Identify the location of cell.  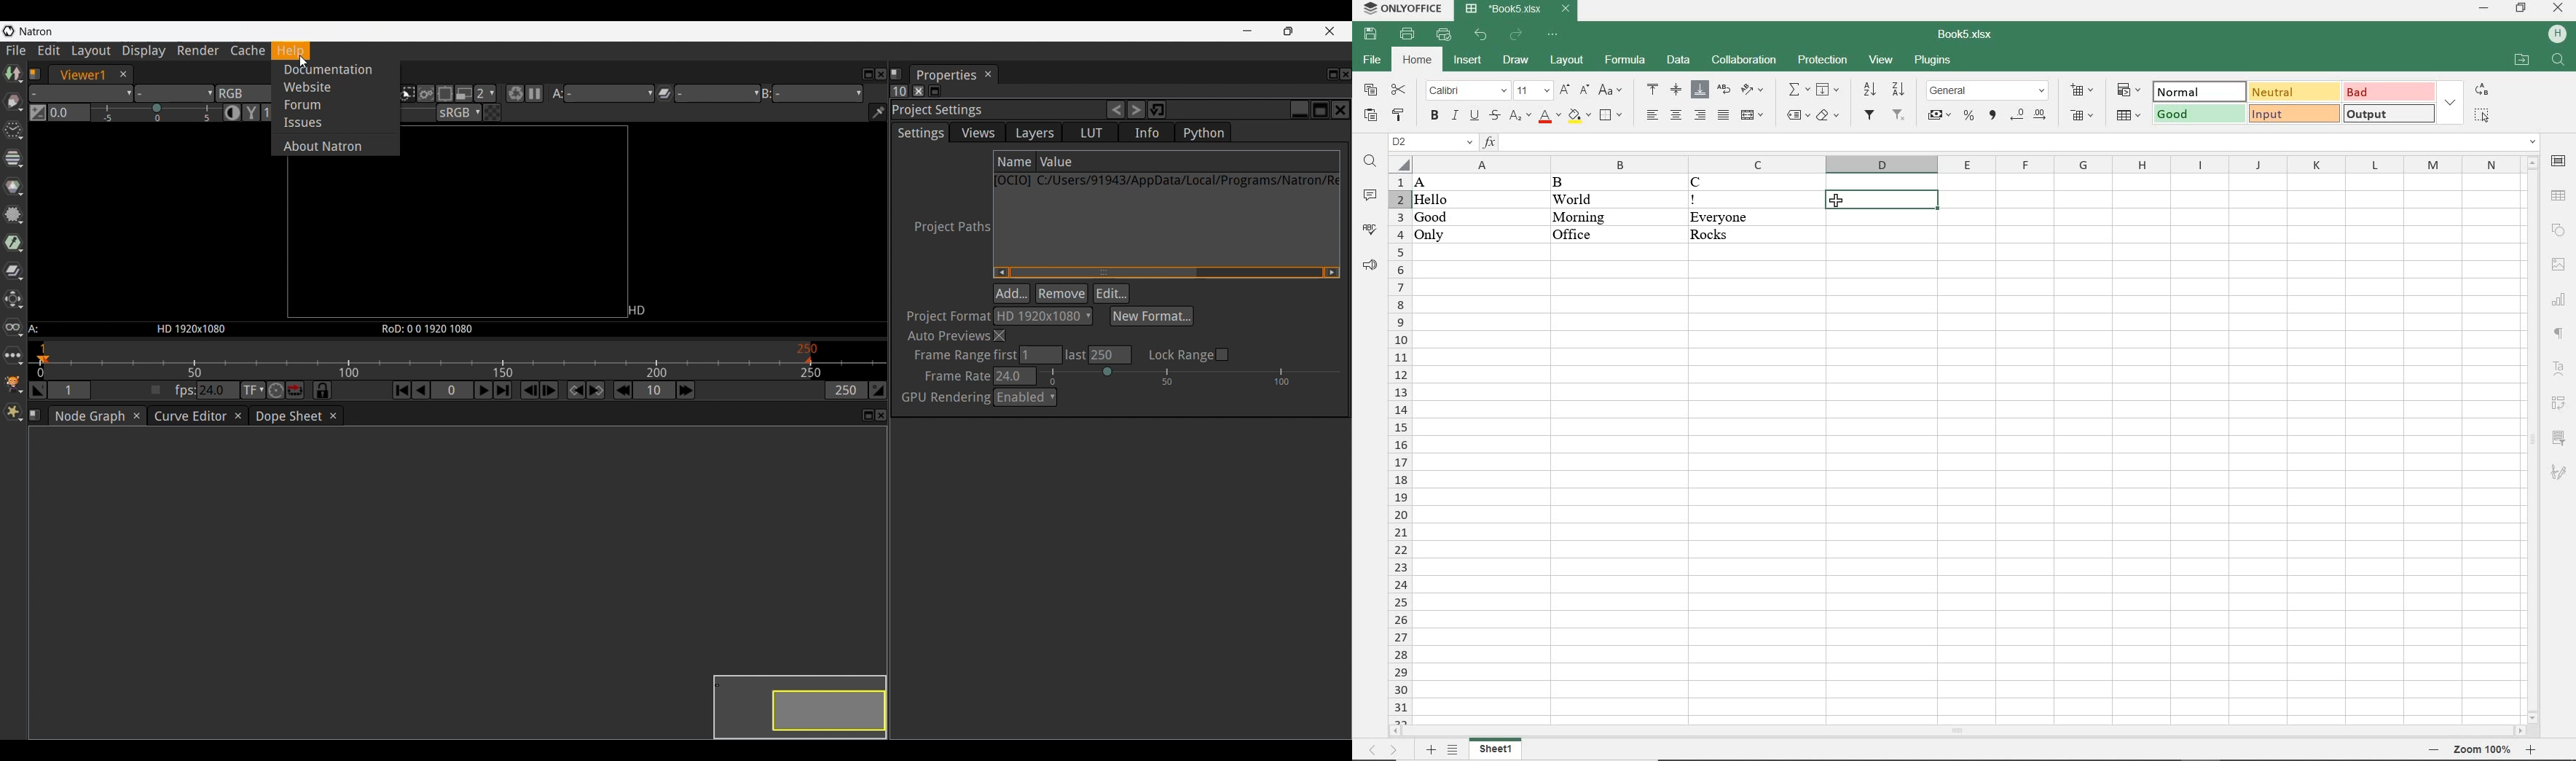
(1881, 199).